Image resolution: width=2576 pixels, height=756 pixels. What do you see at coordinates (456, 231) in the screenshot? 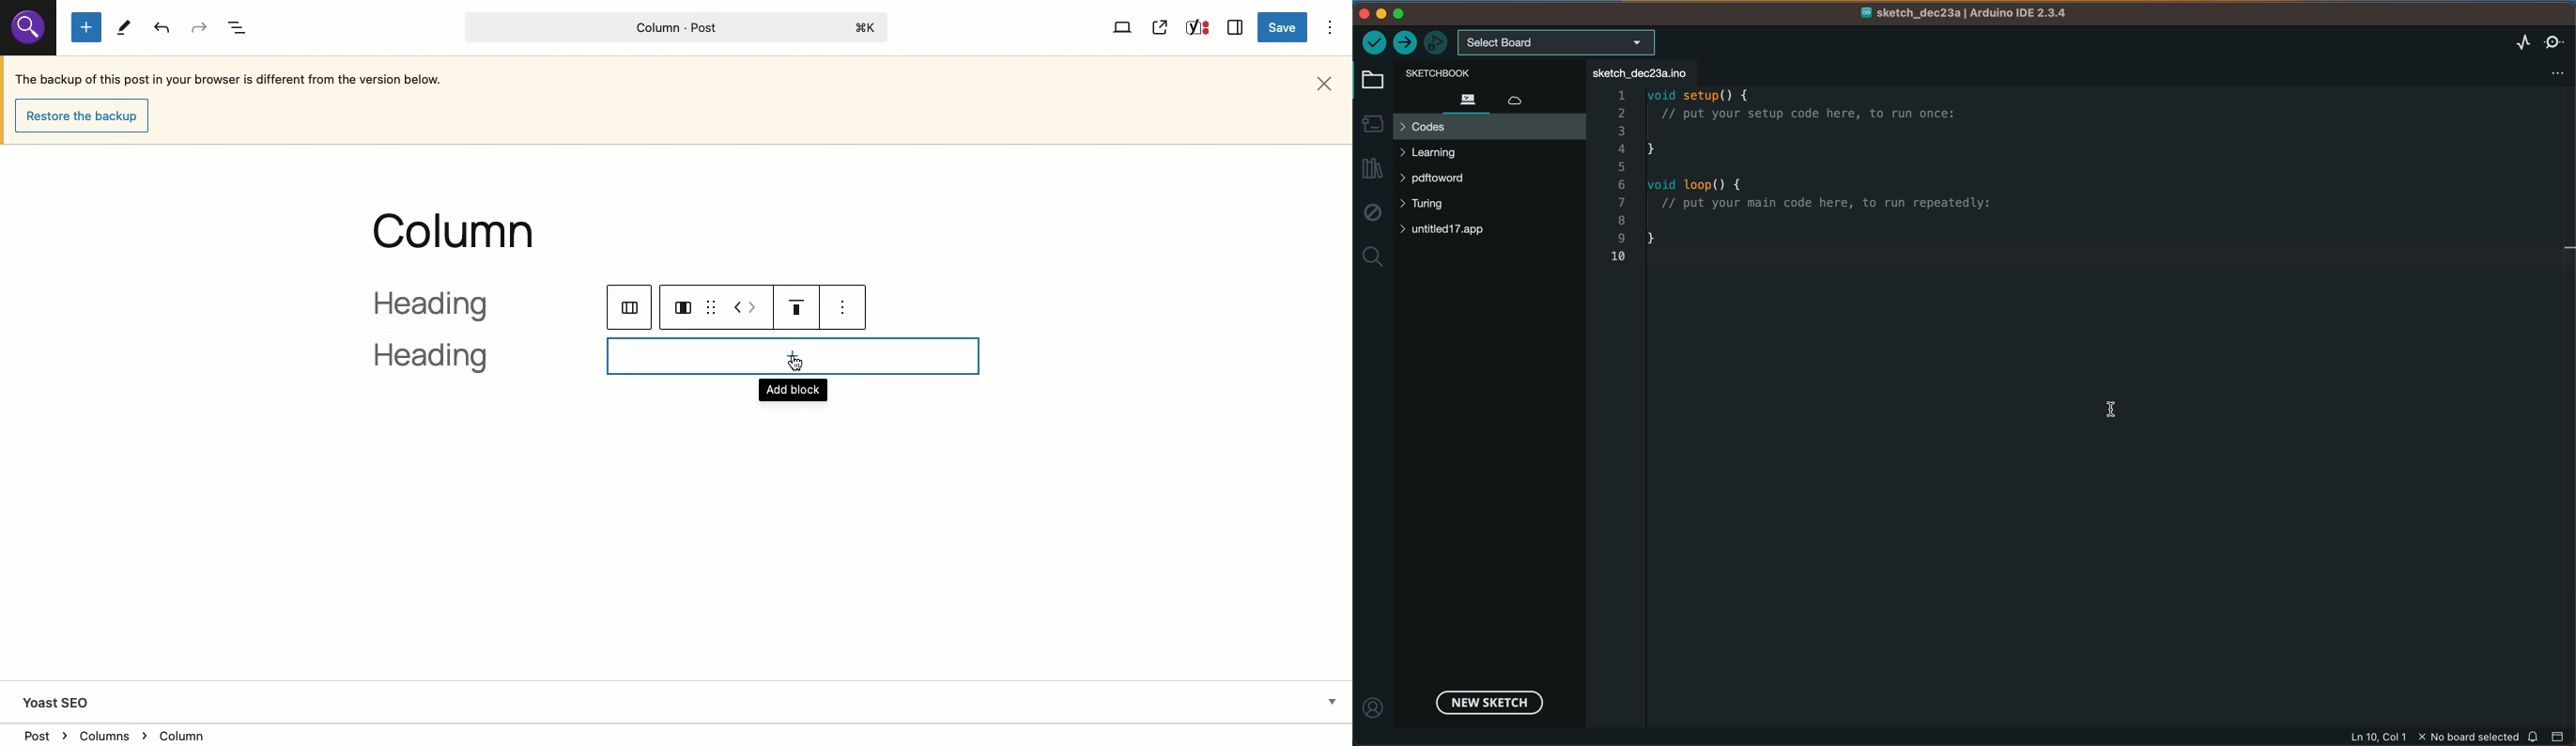
I see `column` at bounding box center [456, 231].